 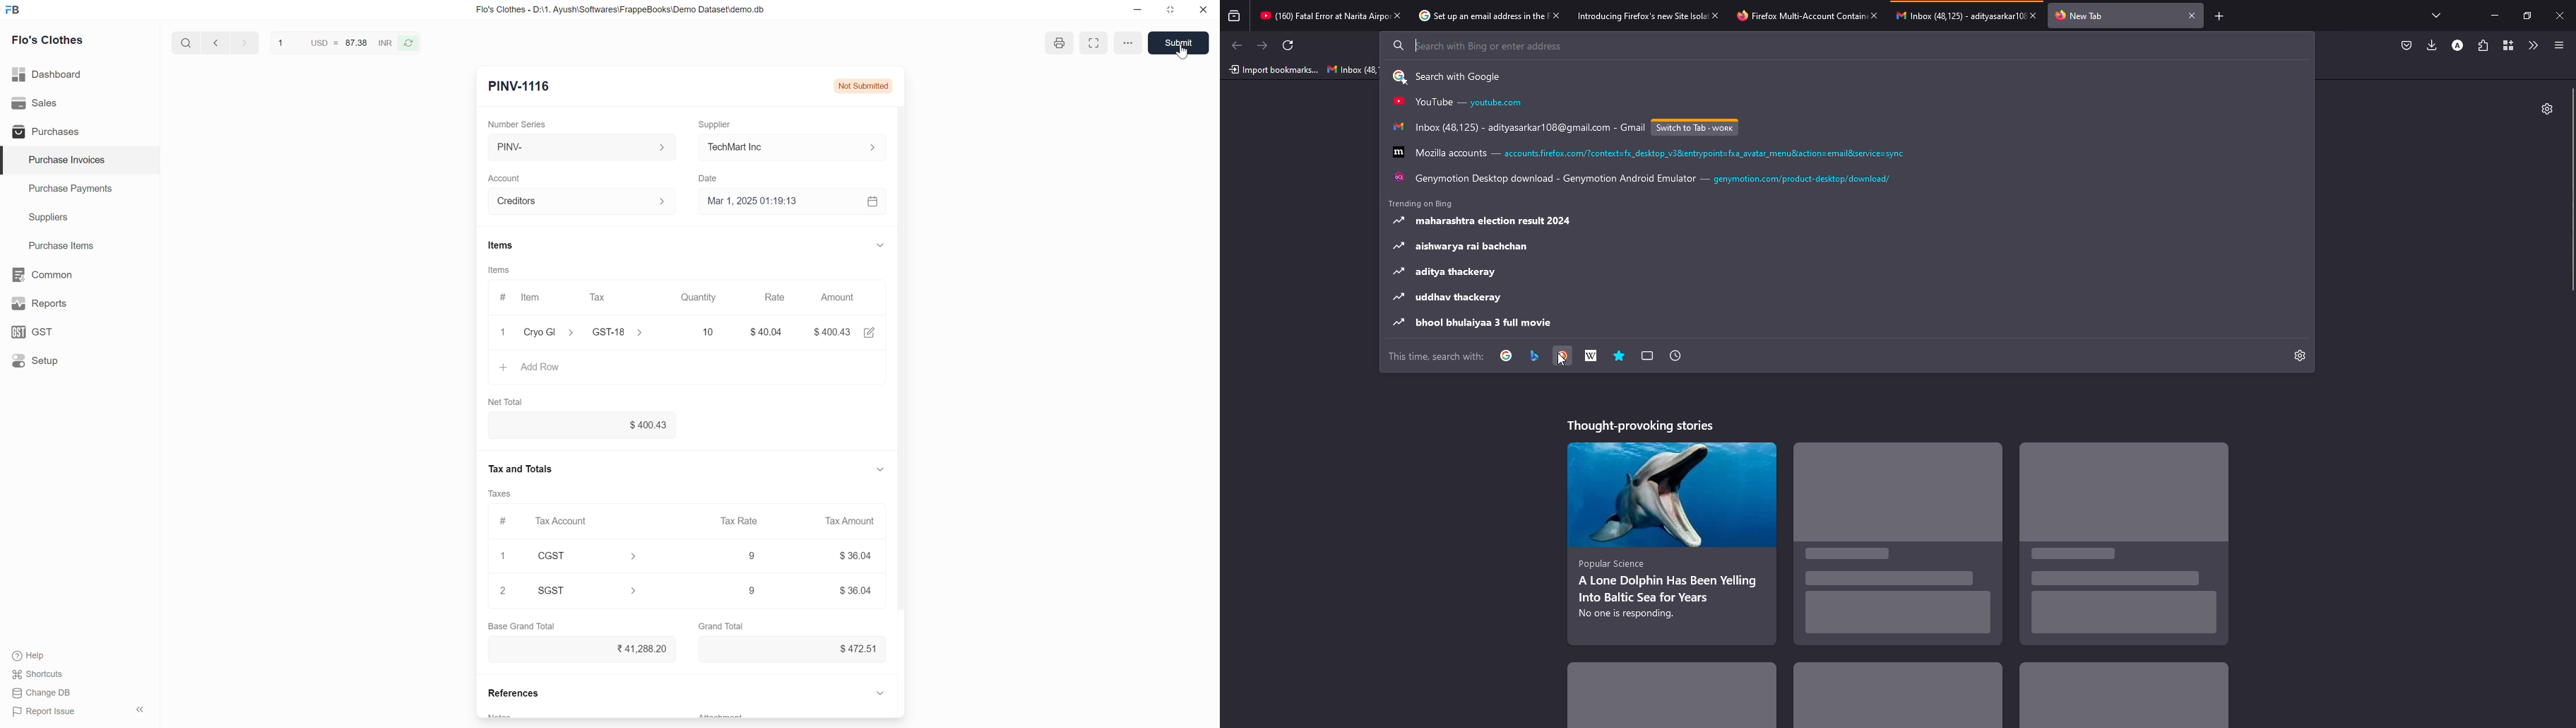 What do you see at coordinates (243, 42) in the screenshot?
I see `previous` at bounding box center [243, 42].